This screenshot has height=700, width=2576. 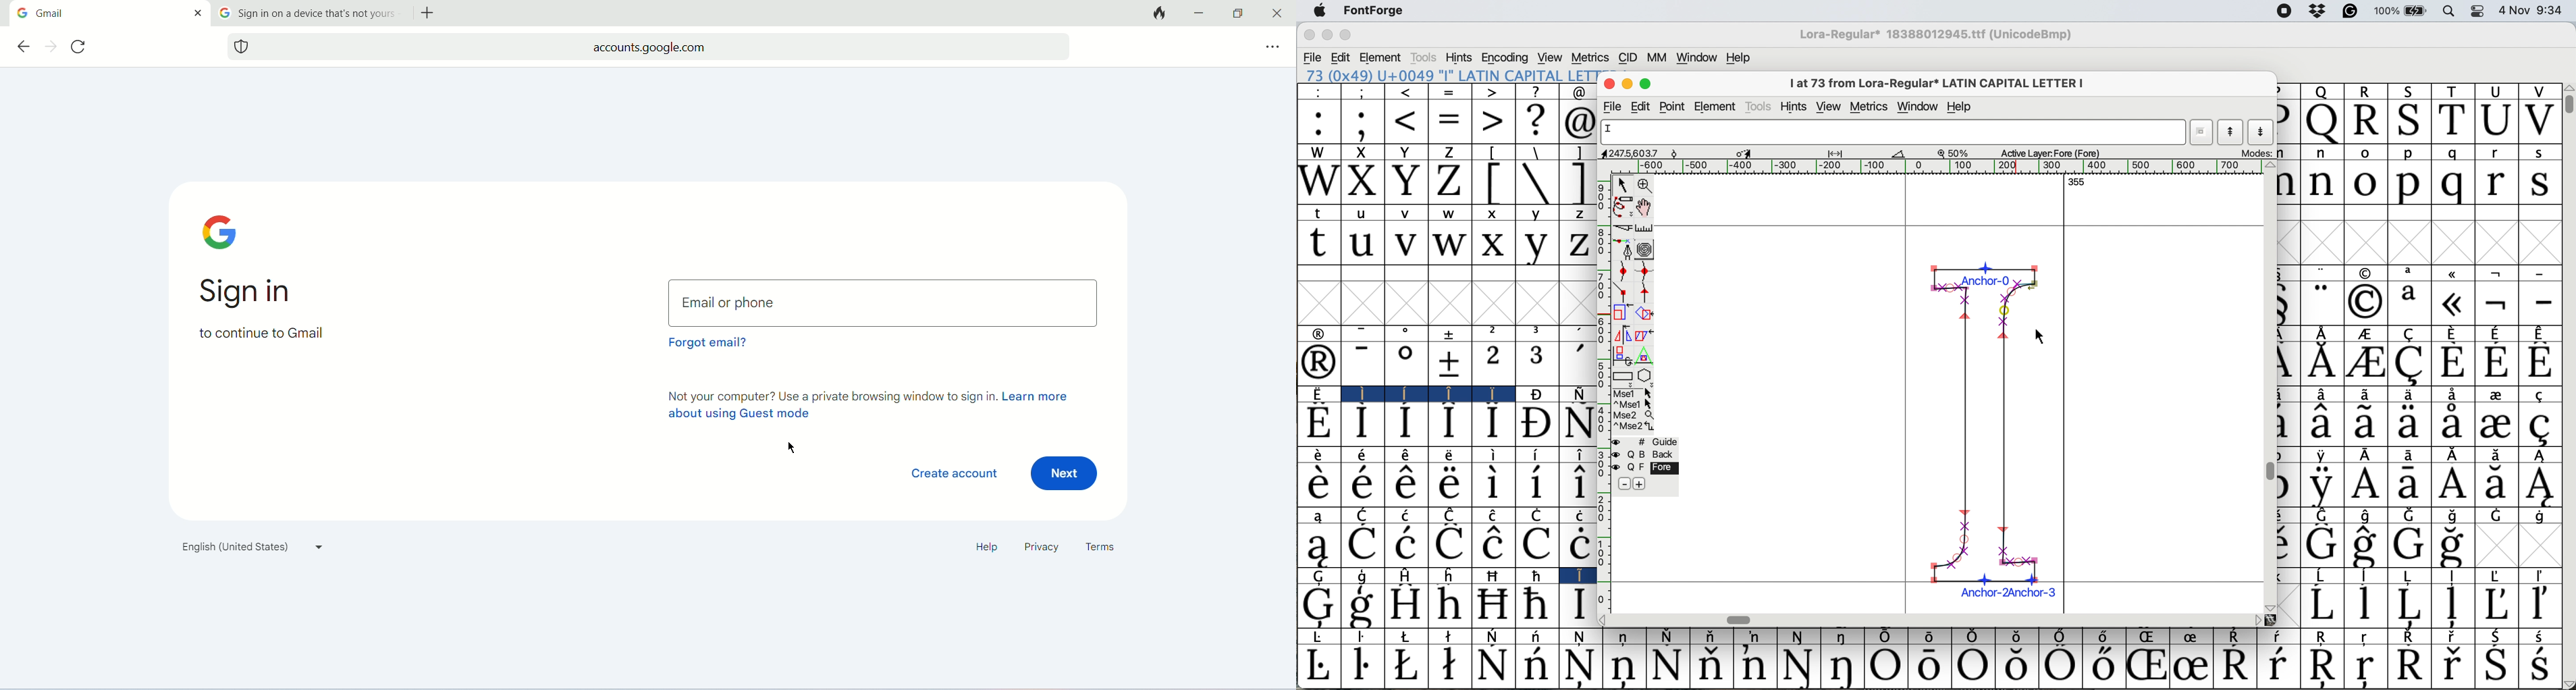 I want to click on mouse pointer, so click(x=792, y=448).